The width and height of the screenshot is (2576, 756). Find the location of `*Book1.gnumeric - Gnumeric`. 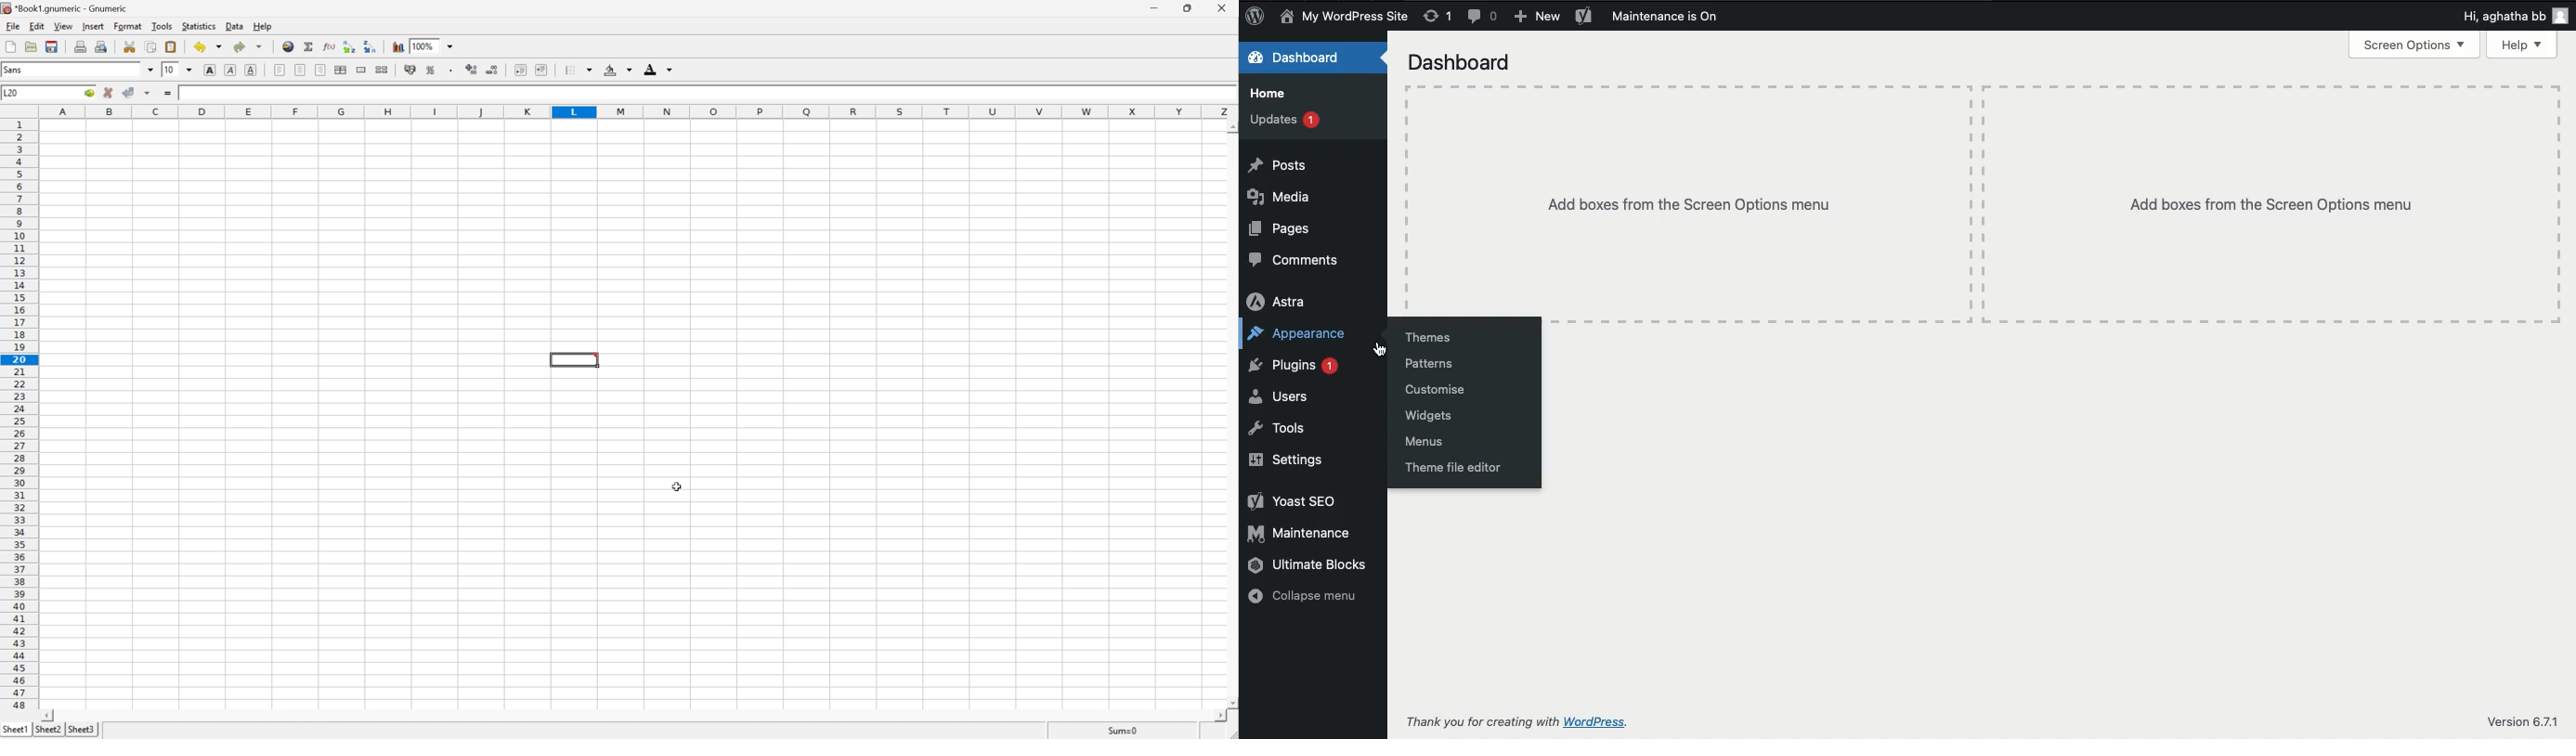

*Book1.gnumeric - Gnumeric is located at coordinates (66, 9).